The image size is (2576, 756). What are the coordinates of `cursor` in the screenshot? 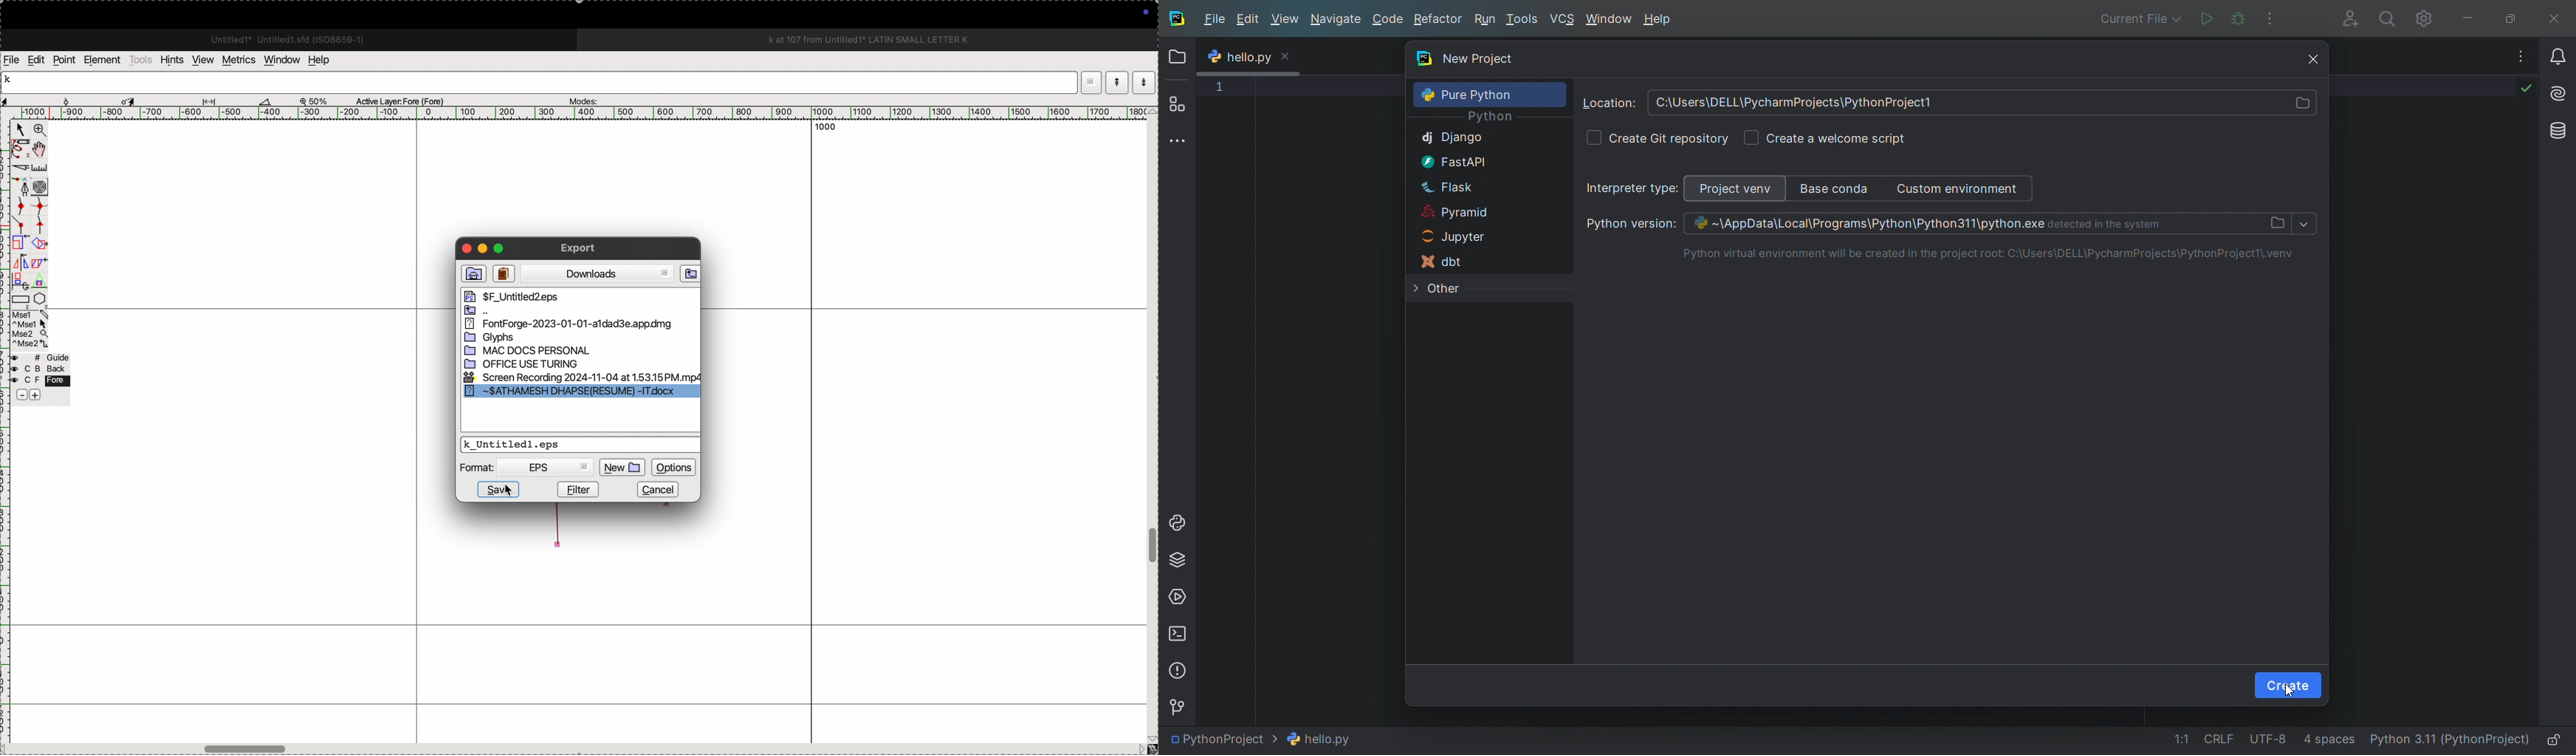 It's located at (510, 493).